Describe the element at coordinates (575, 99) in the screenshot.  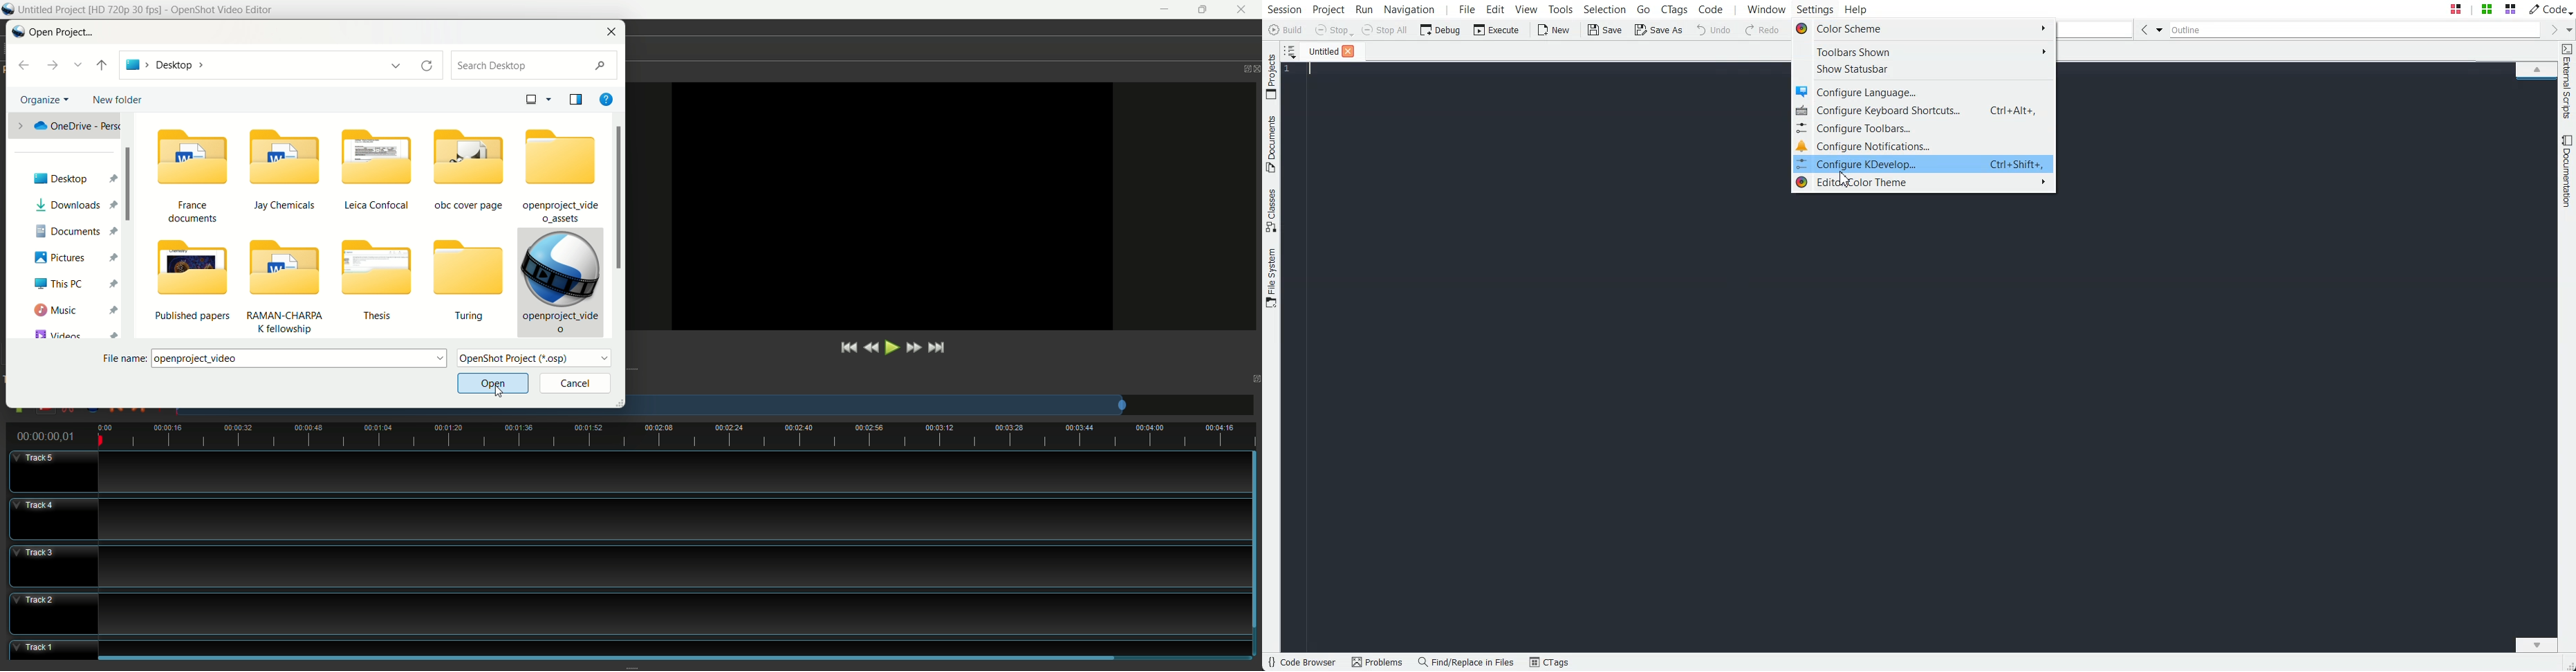
I see `preview pane` at that location.